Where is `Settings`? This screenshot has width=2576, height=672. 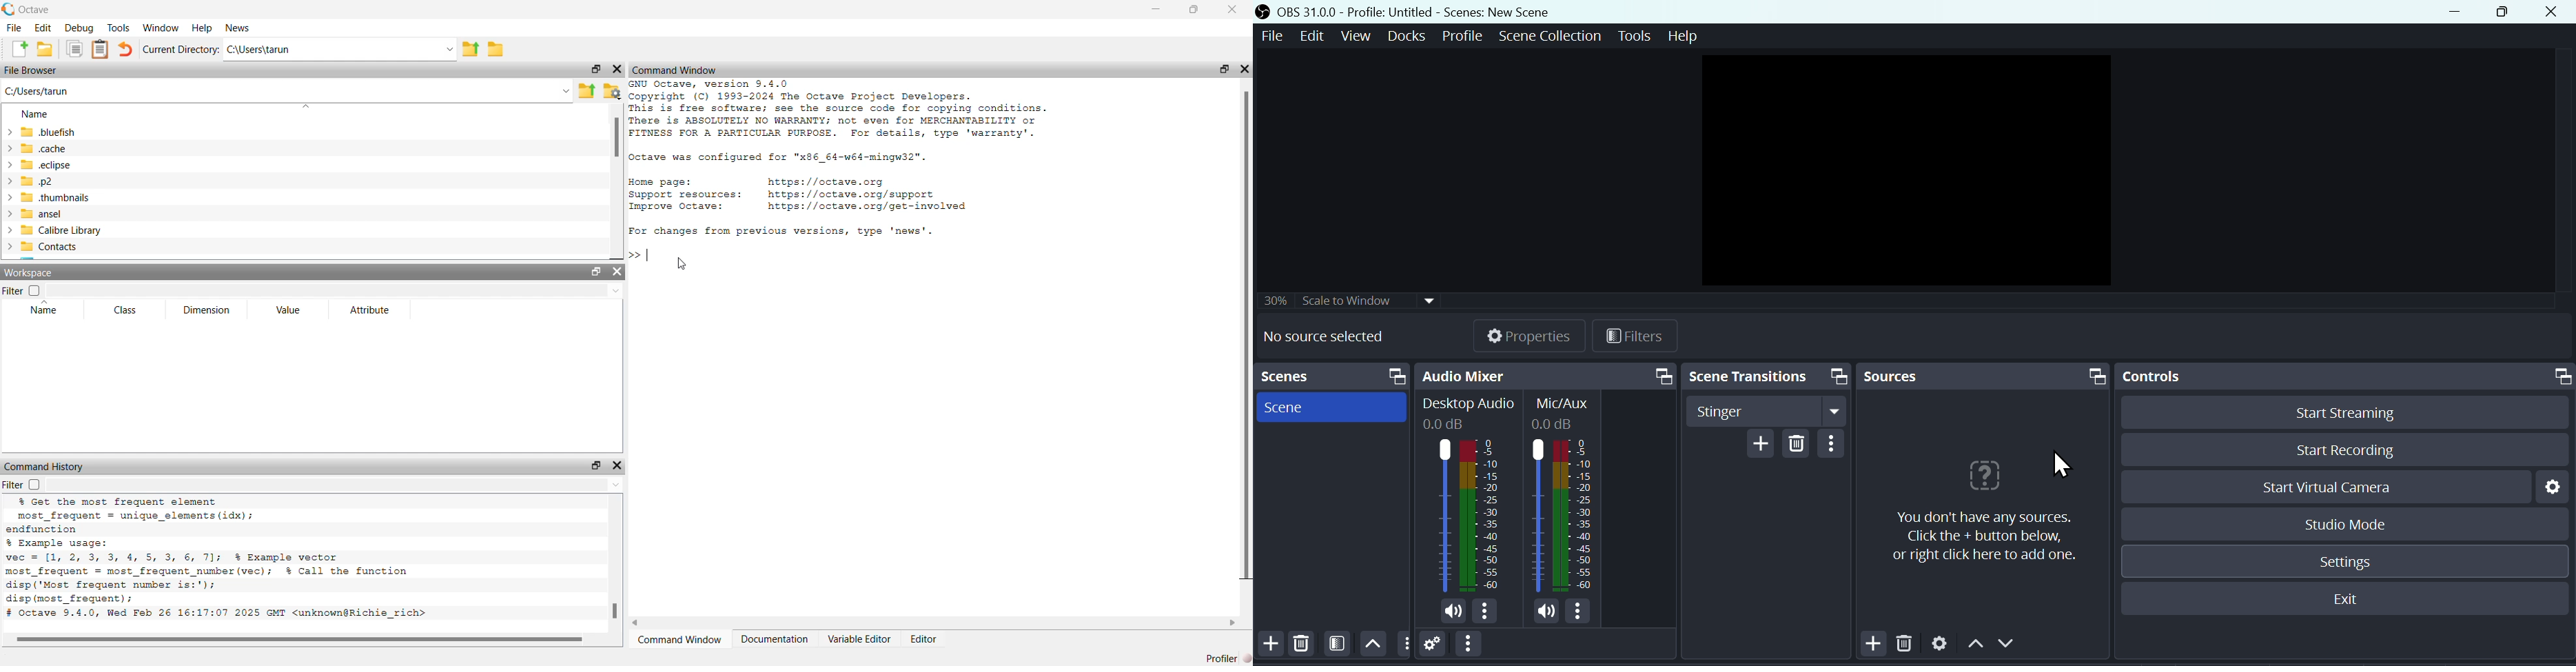
Settings is located at coordinates (1943, 645).